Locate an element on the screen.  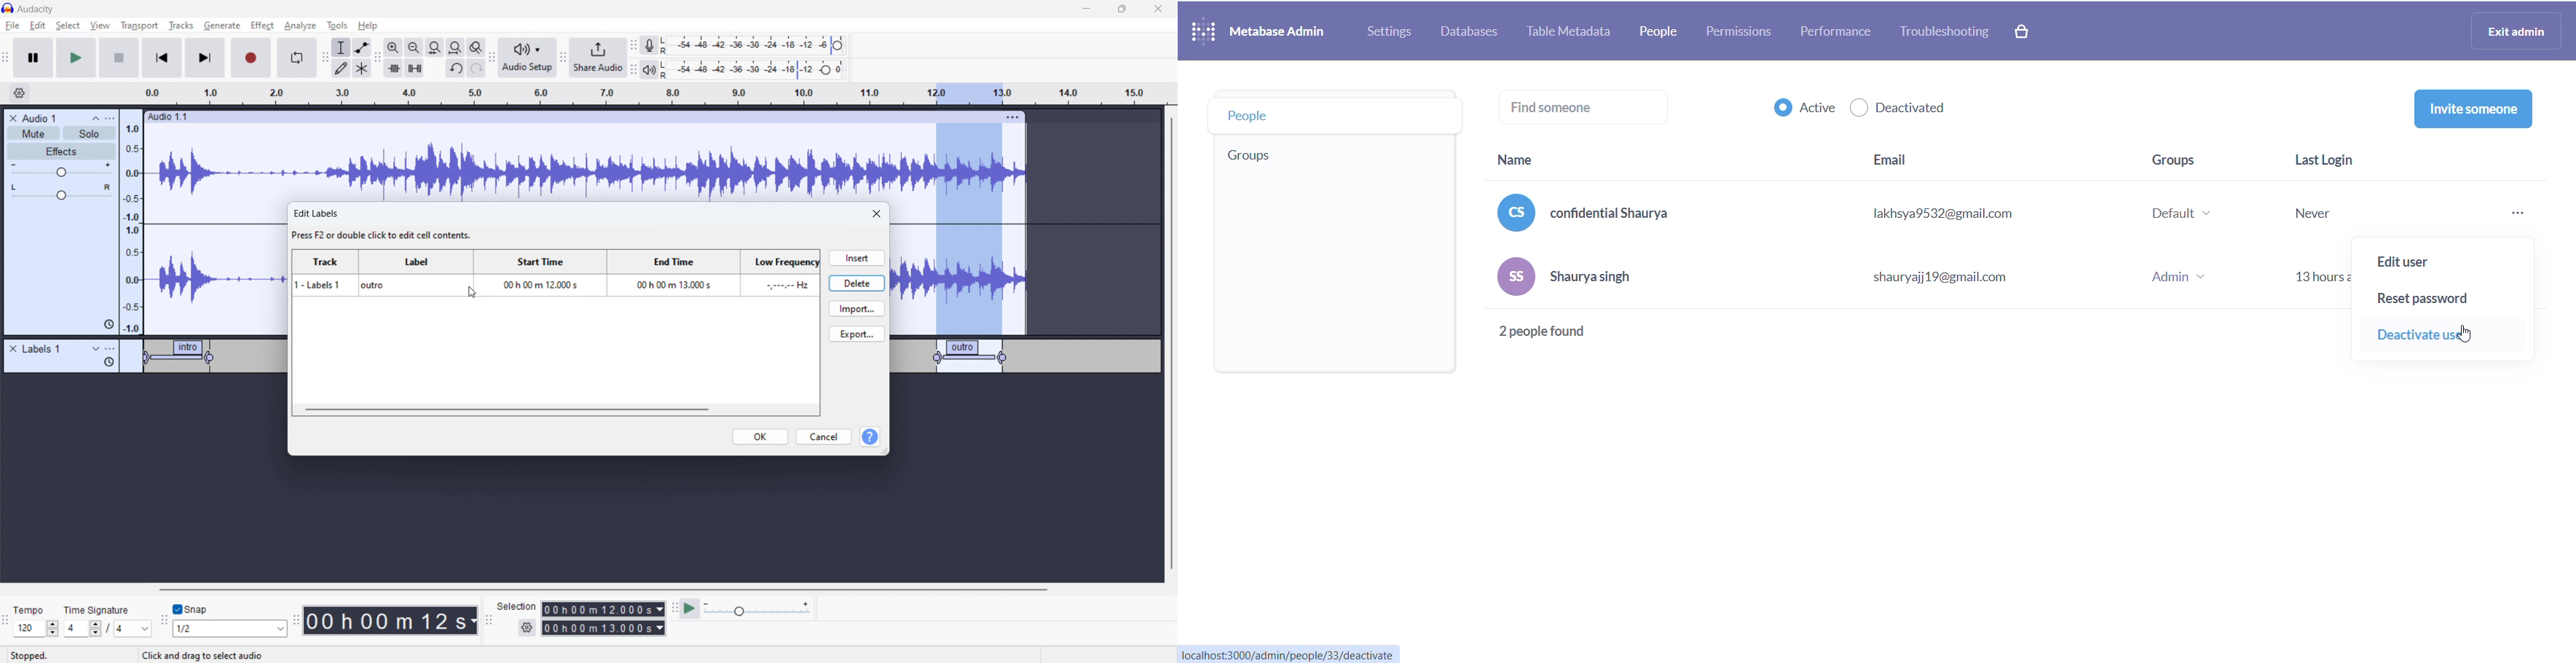
transport toolbar is located at coordinates (6, 60).